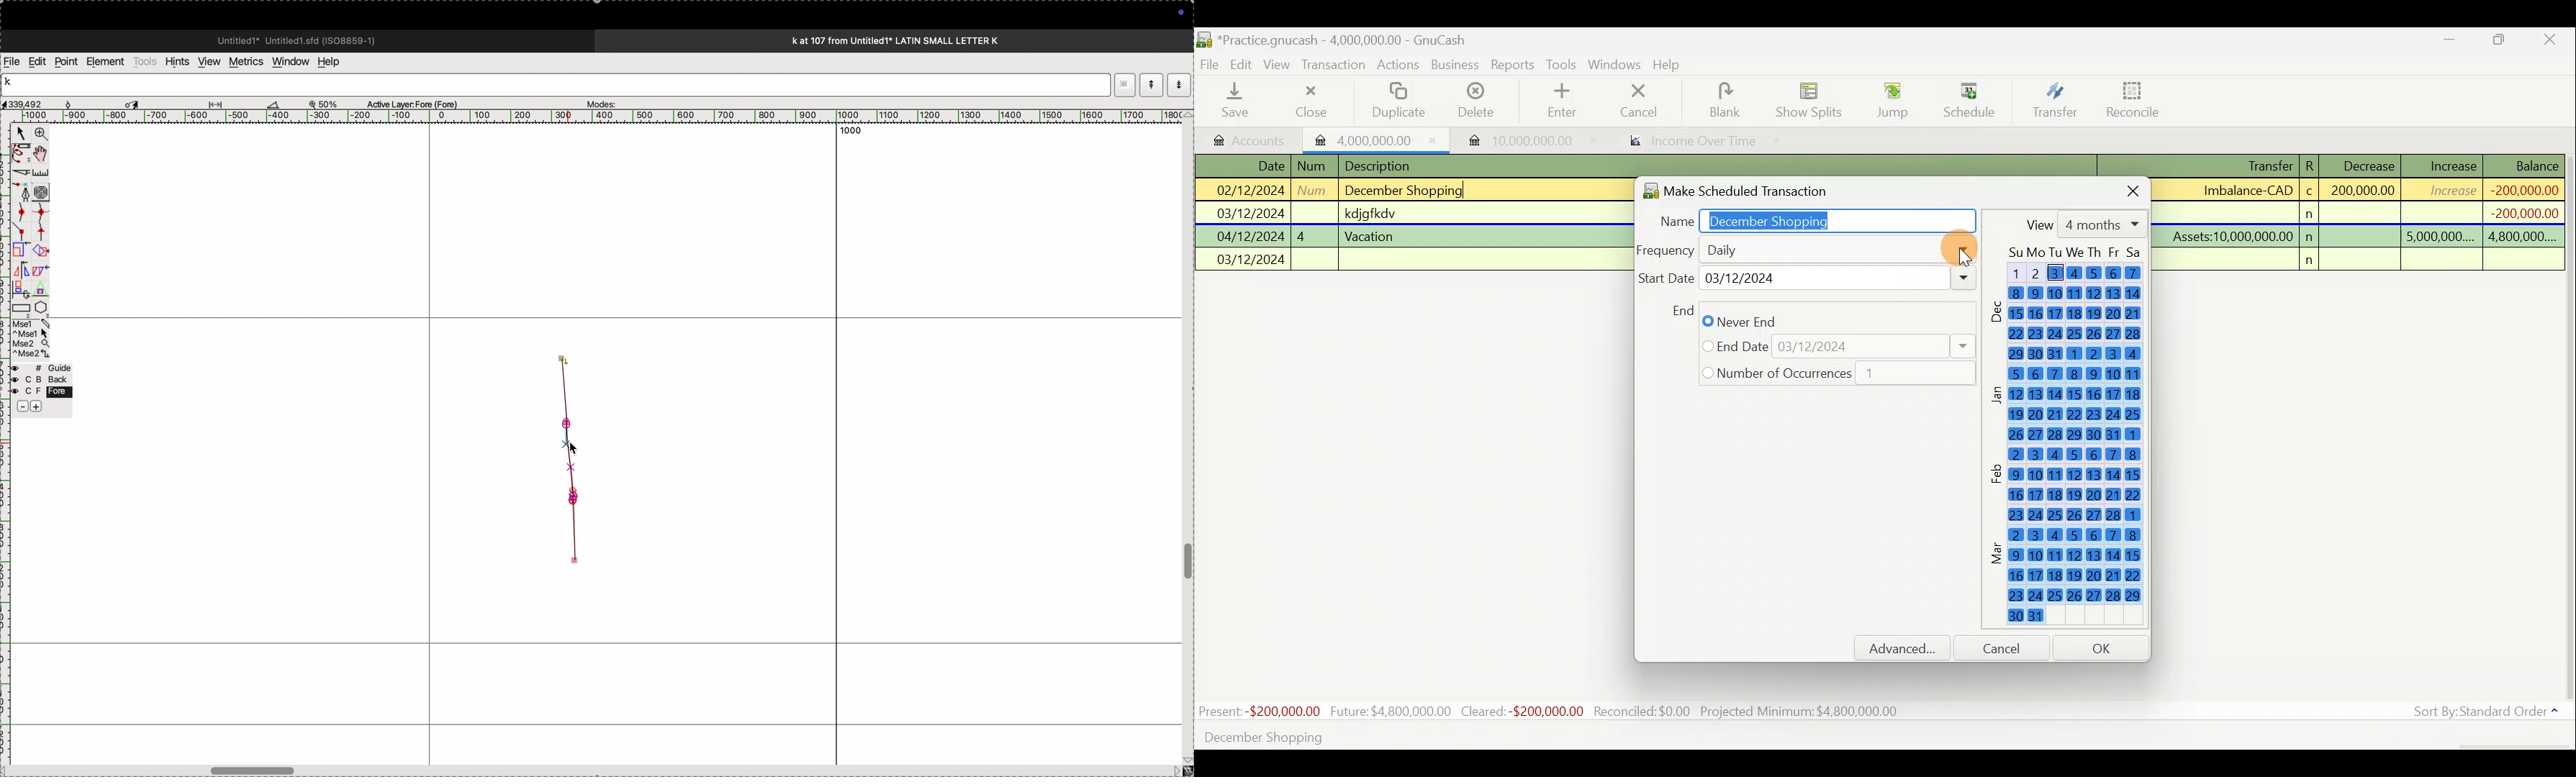 The image size is (2576, 784). What do you see at coordinates (206, 61) in the screenshot?
I see `view` at bounding box center [206, 61].